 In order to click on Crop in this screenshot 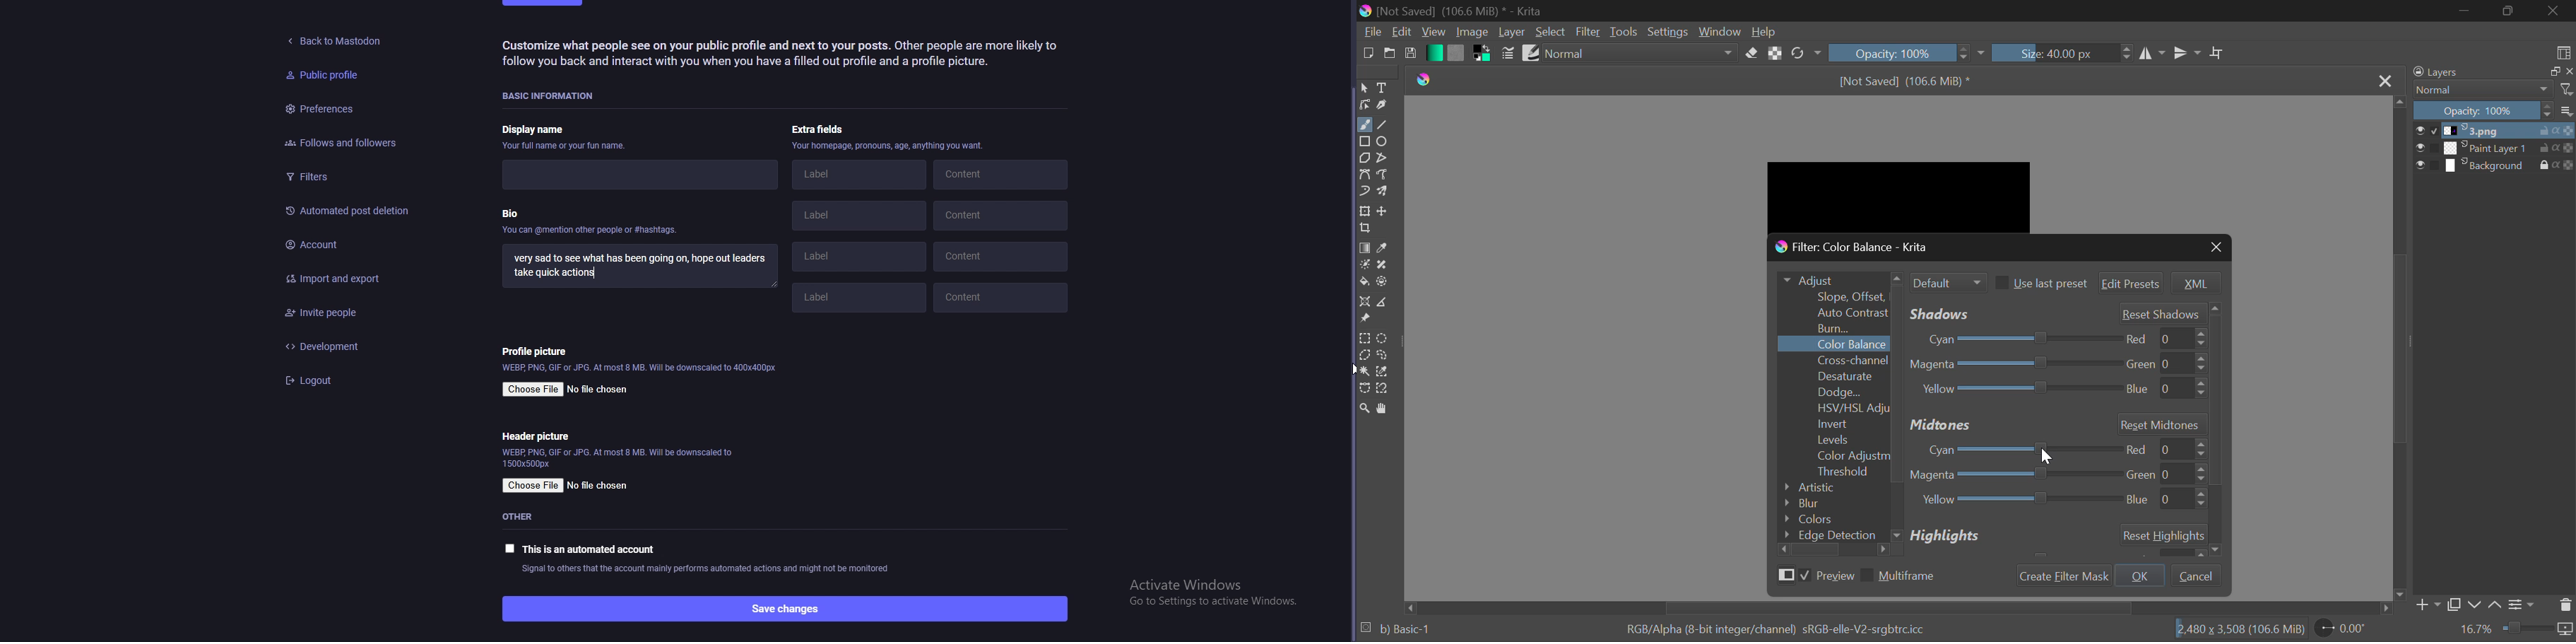, I will do `click(1367, 229)`.